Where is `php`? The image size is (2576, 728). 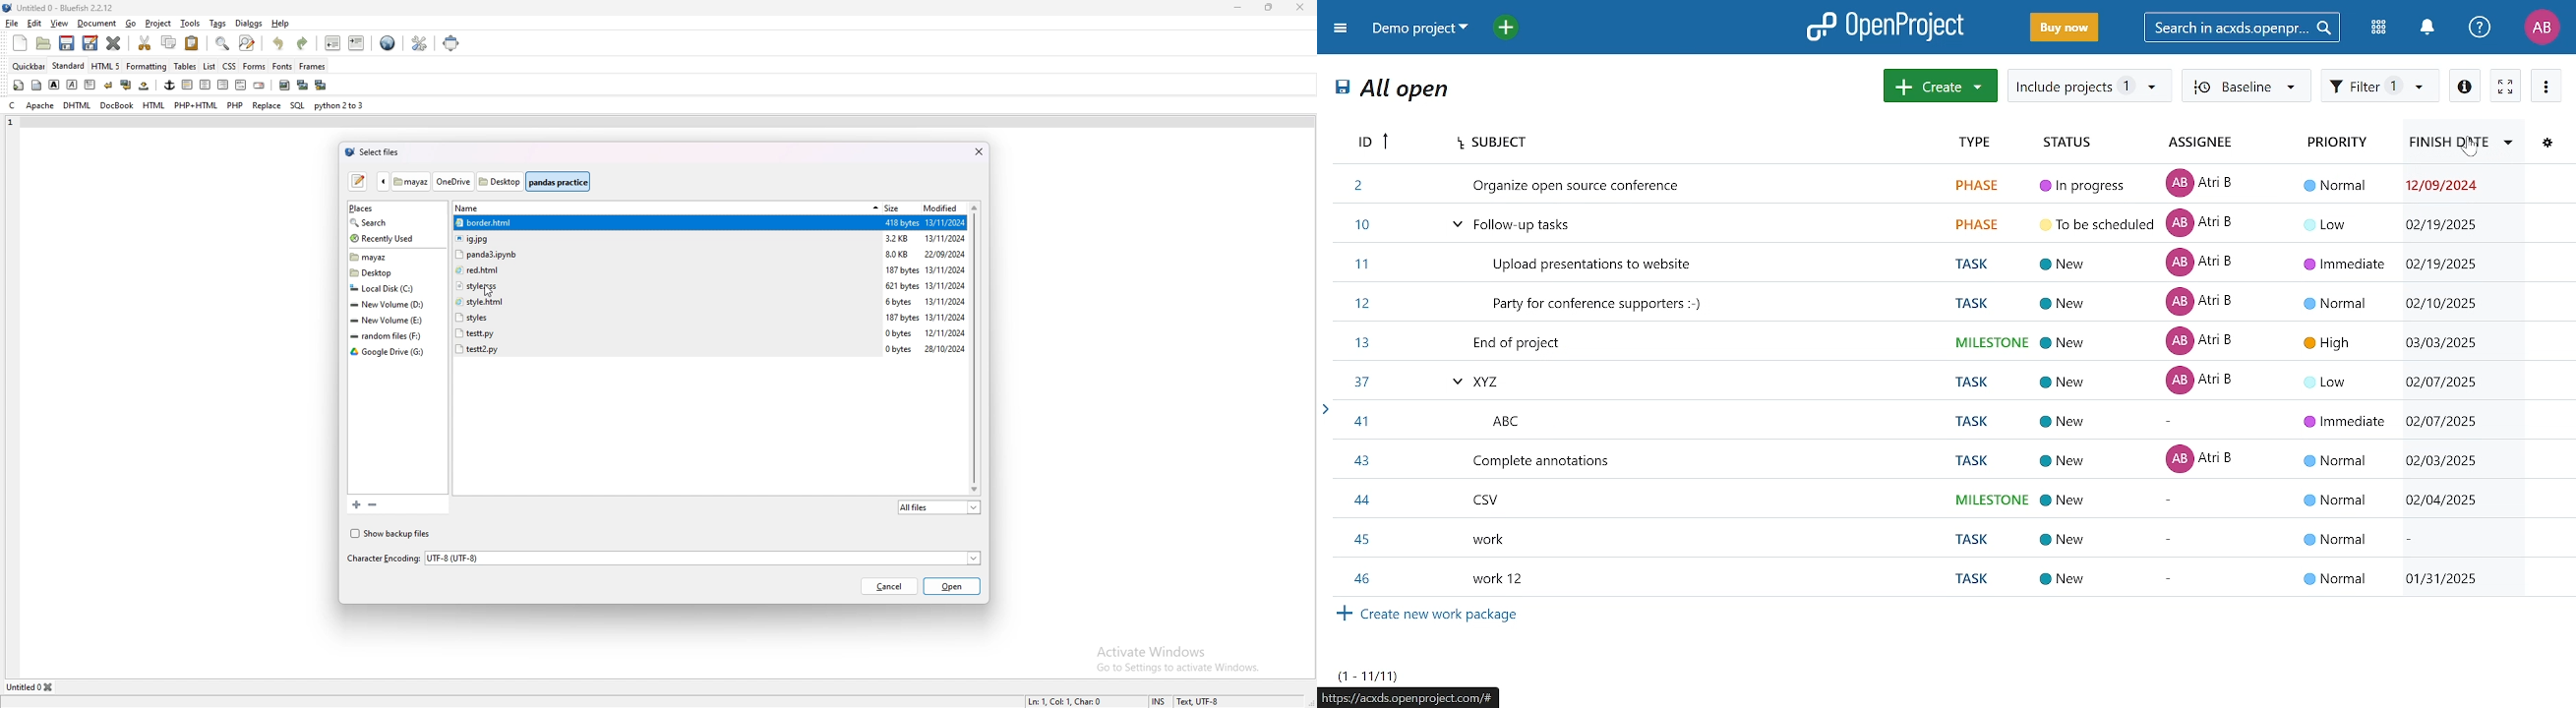
php is located at coordinates (236, 106).